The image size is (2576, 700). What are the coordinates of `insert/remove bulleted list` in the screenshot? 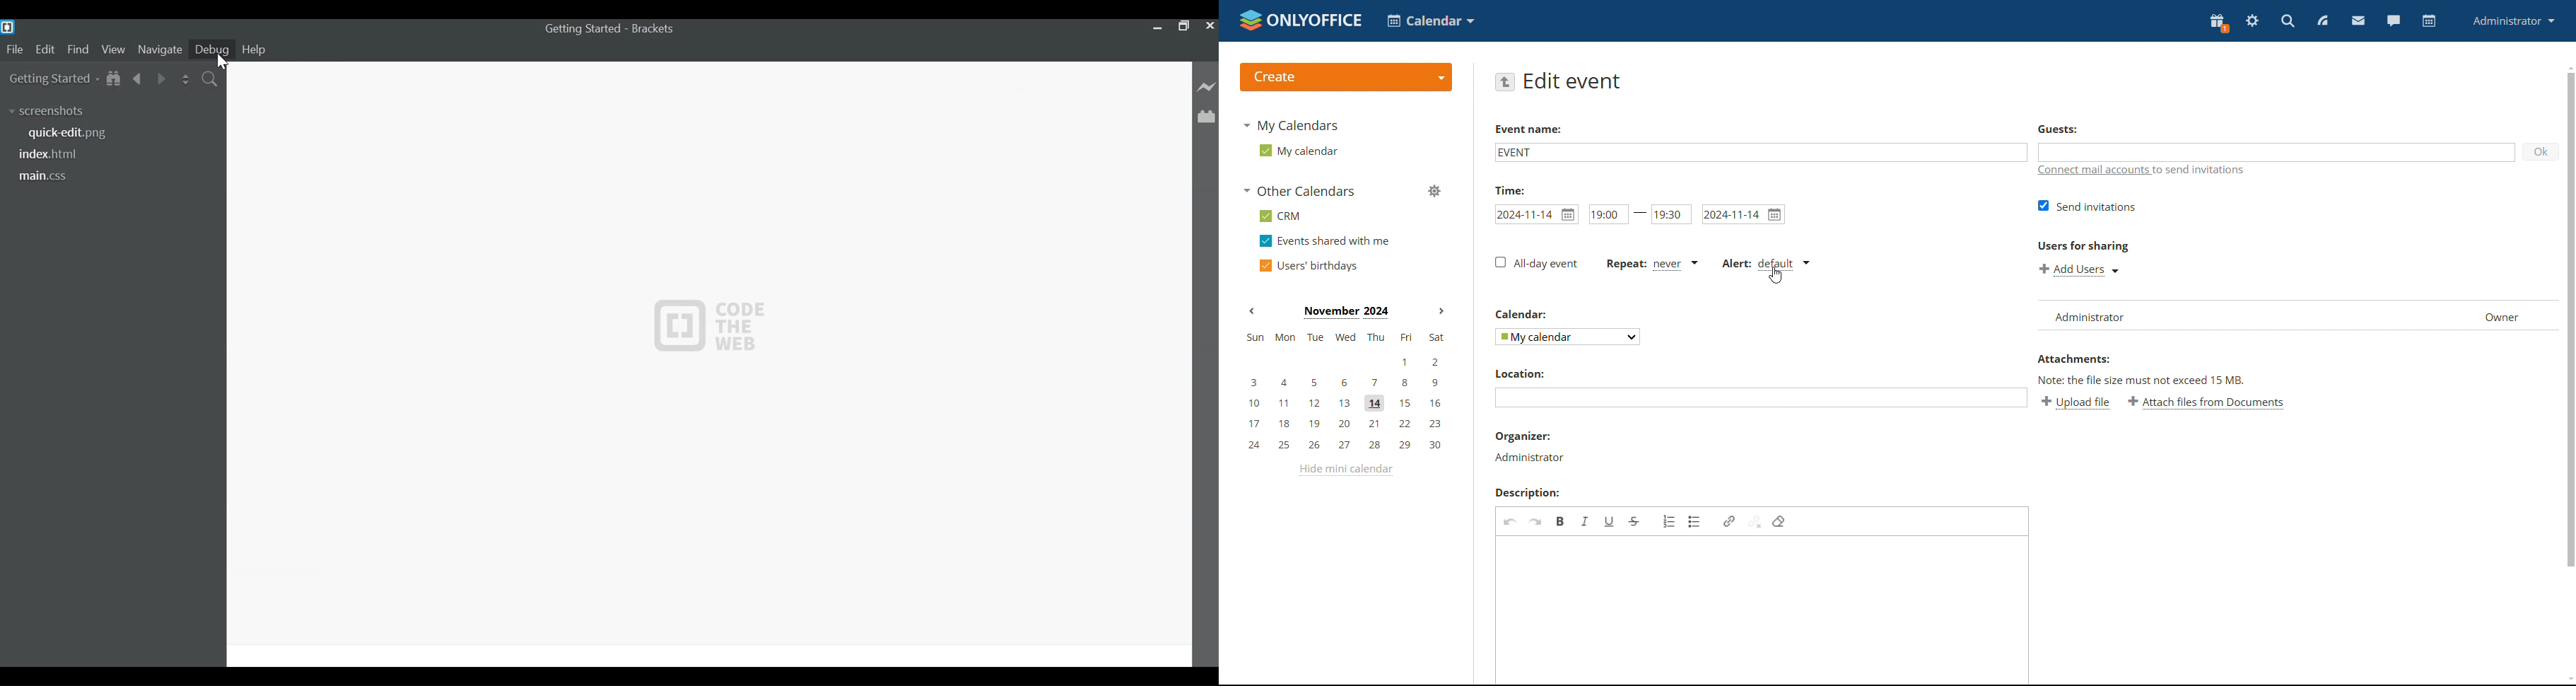 It's located at (1695, 521).